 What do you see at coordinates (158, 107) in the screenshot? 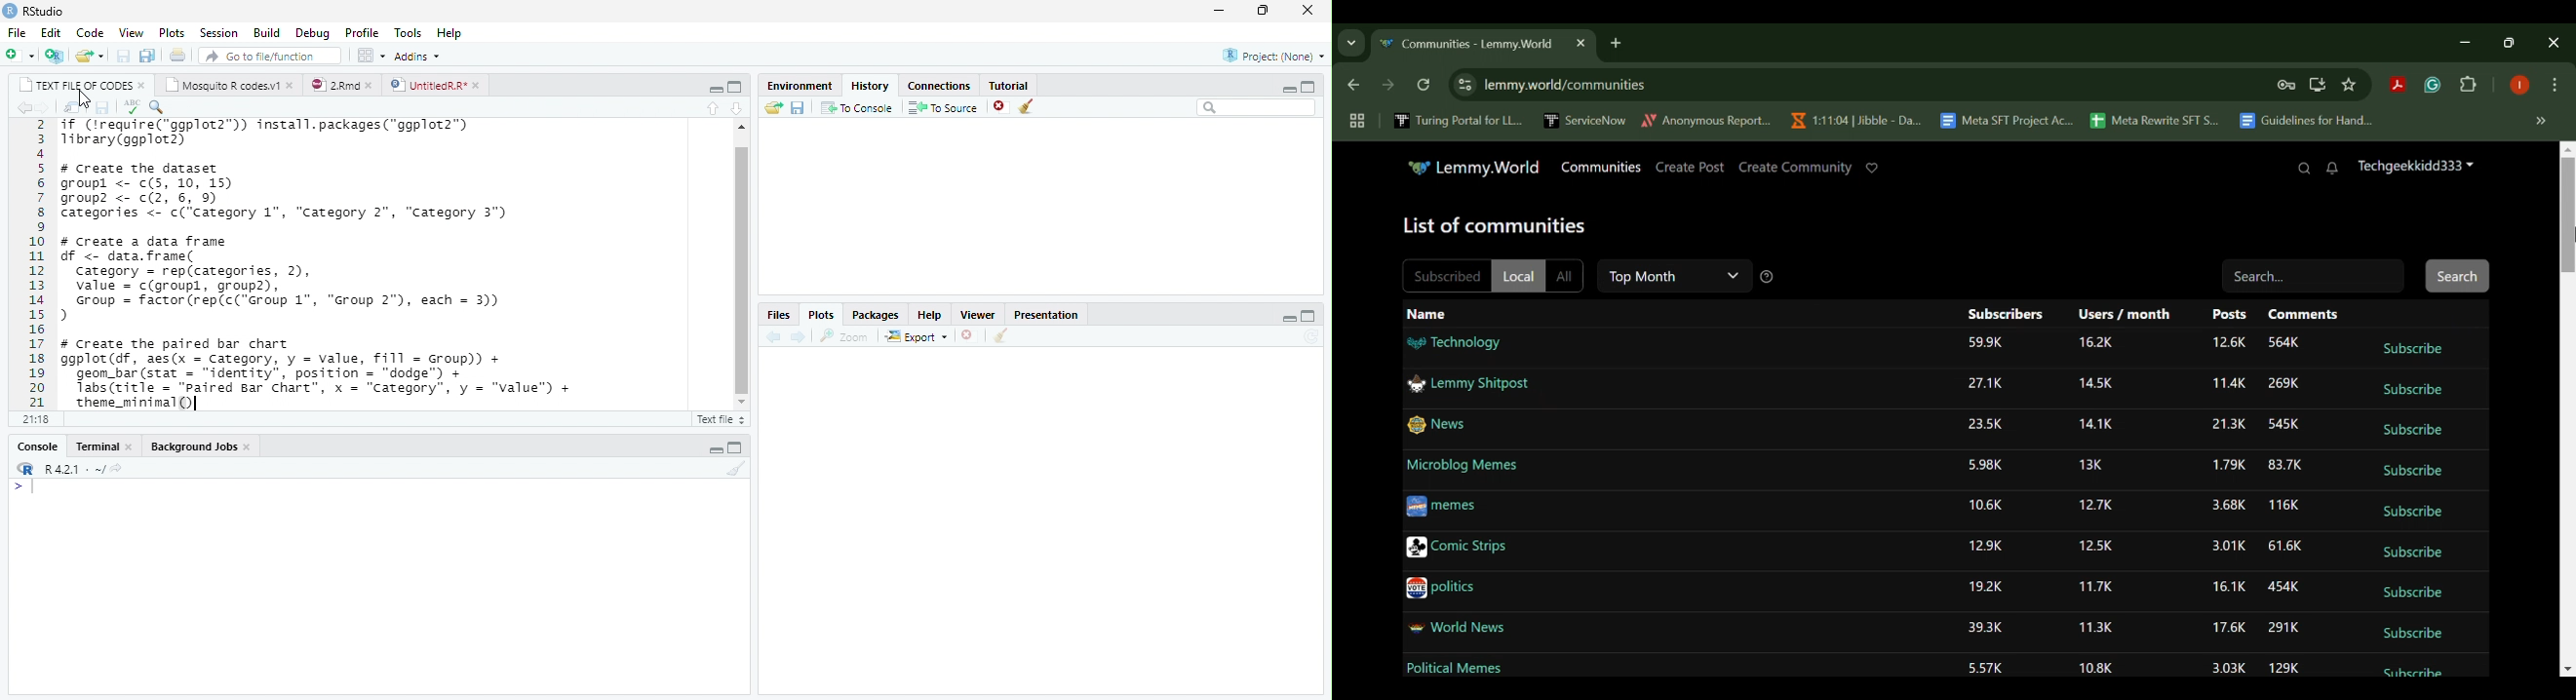
I see `find and replace ` at bounding box center [158, 107].